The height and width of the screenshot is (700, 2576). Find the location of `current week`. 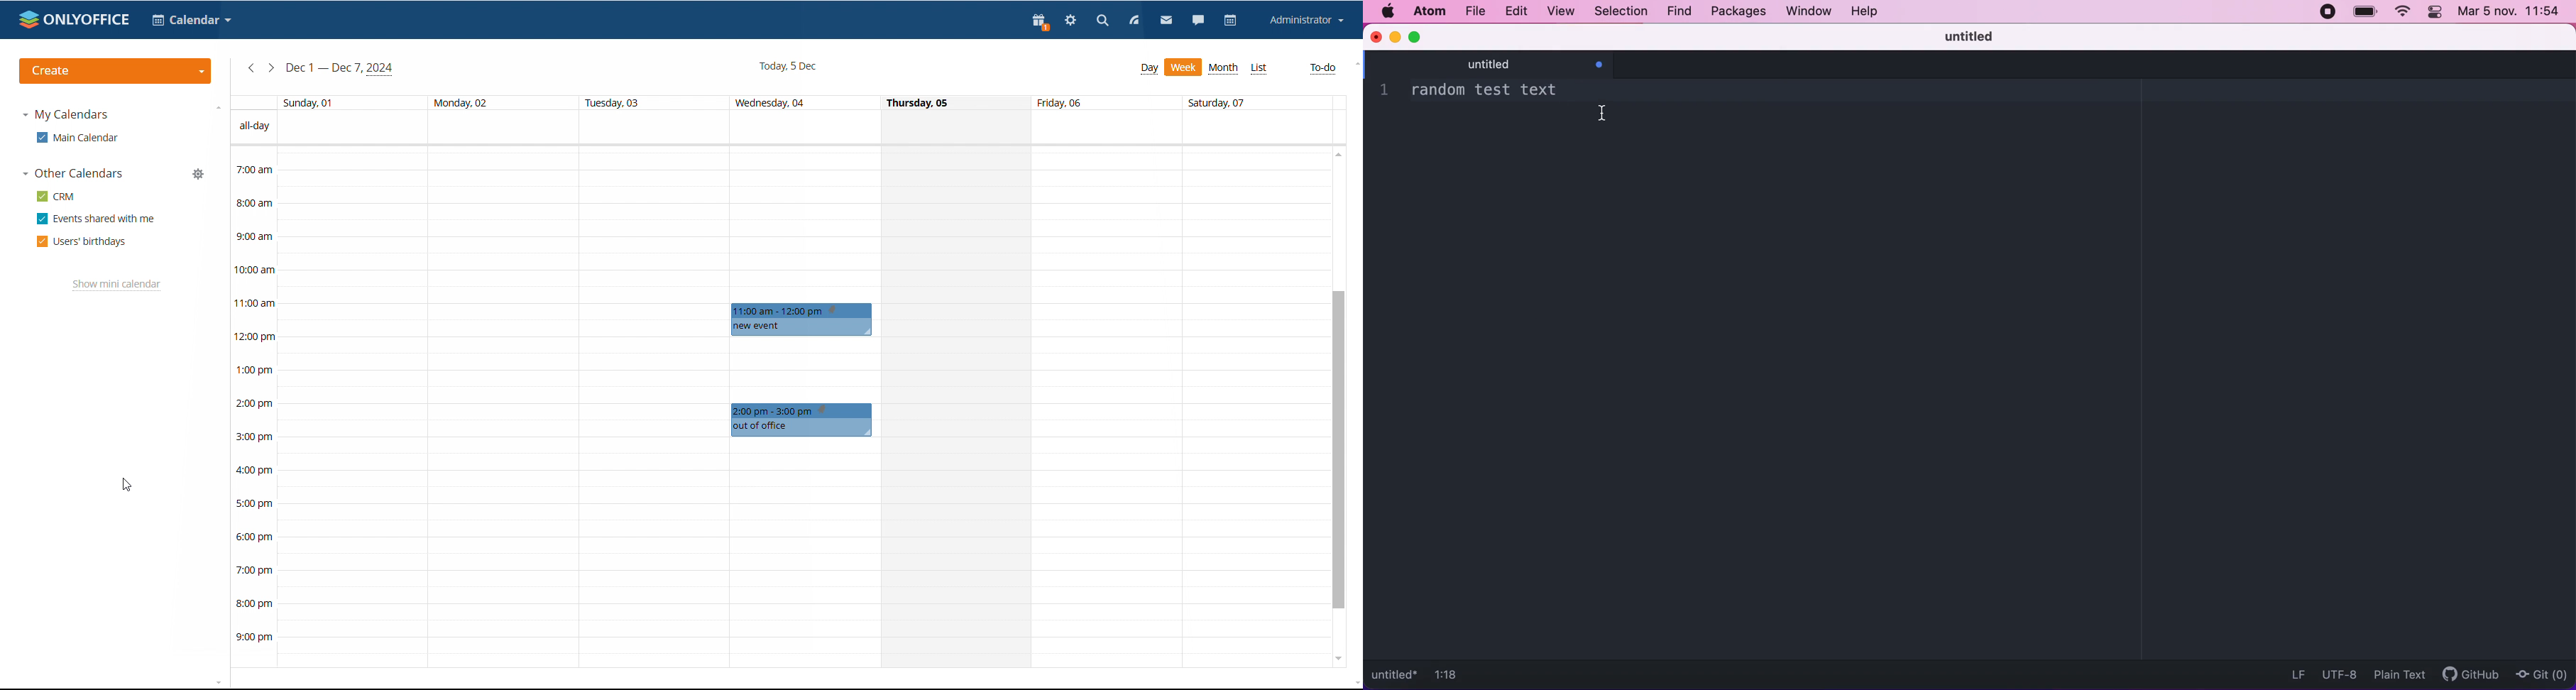

current week is located at coordinates (341, 70).